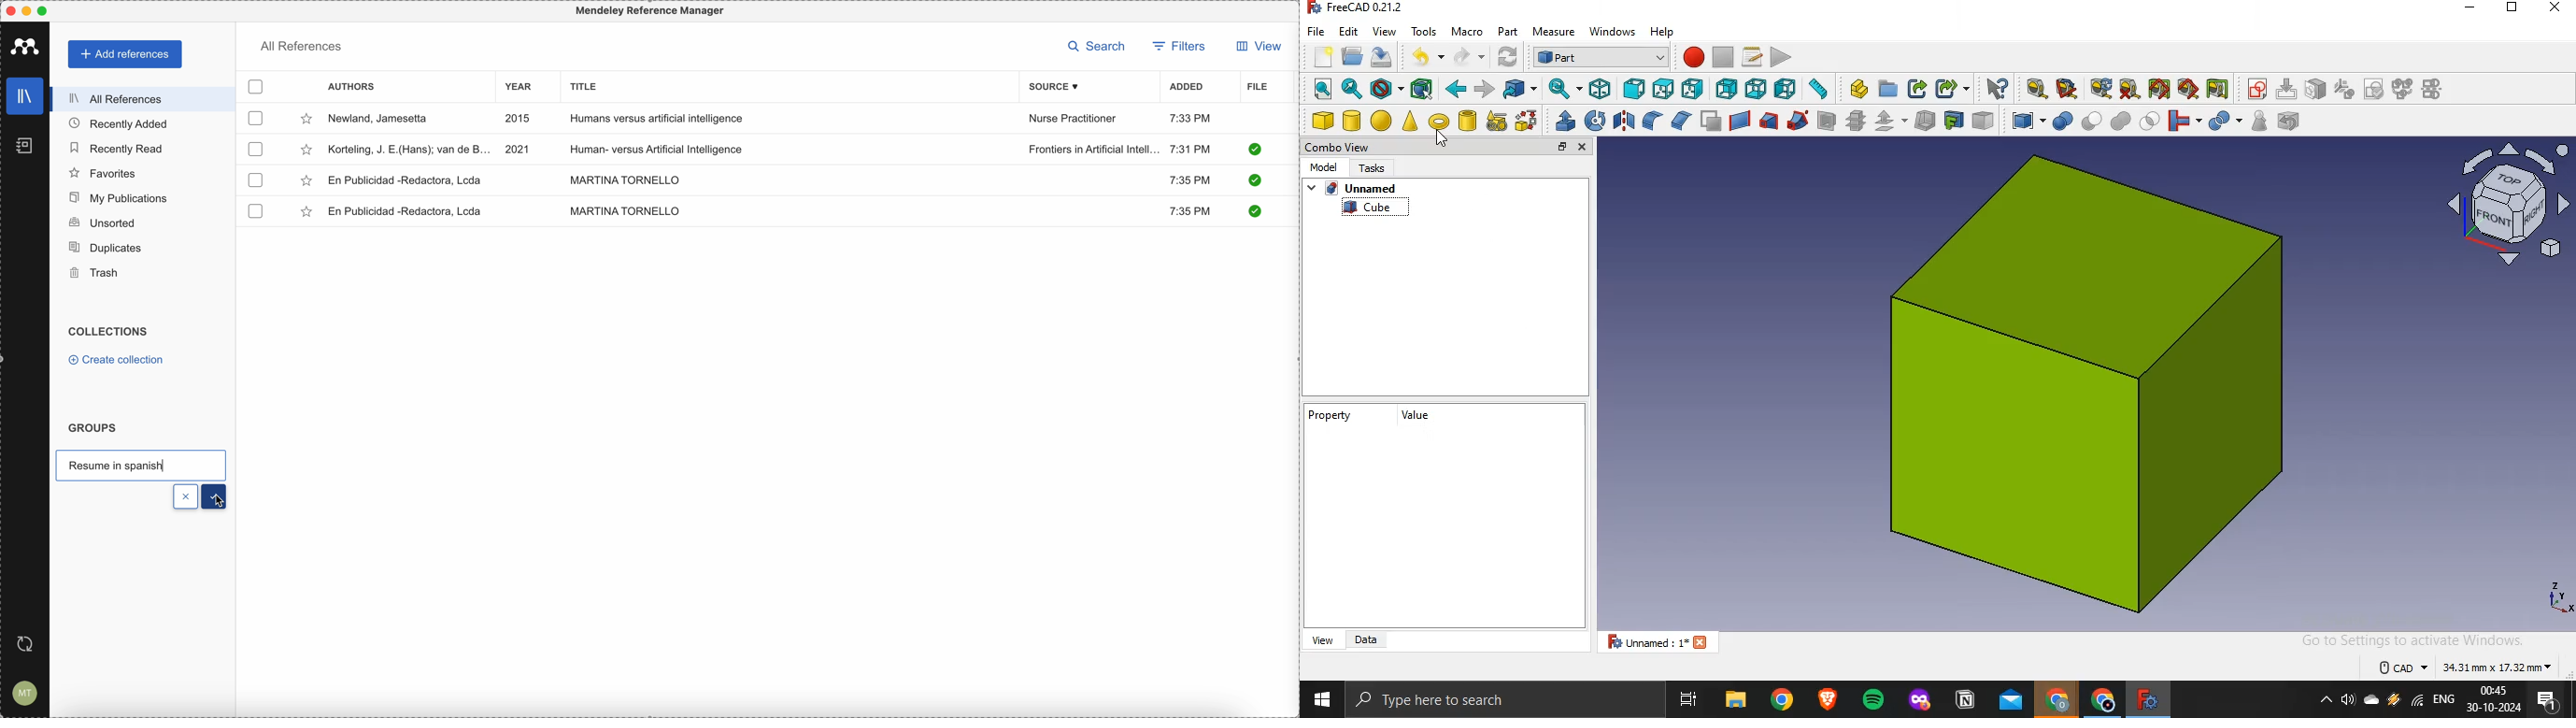  What do you see at coordinates (1316, 32) in the screenshot?
I see `file` at bounding box center [1316, 32].